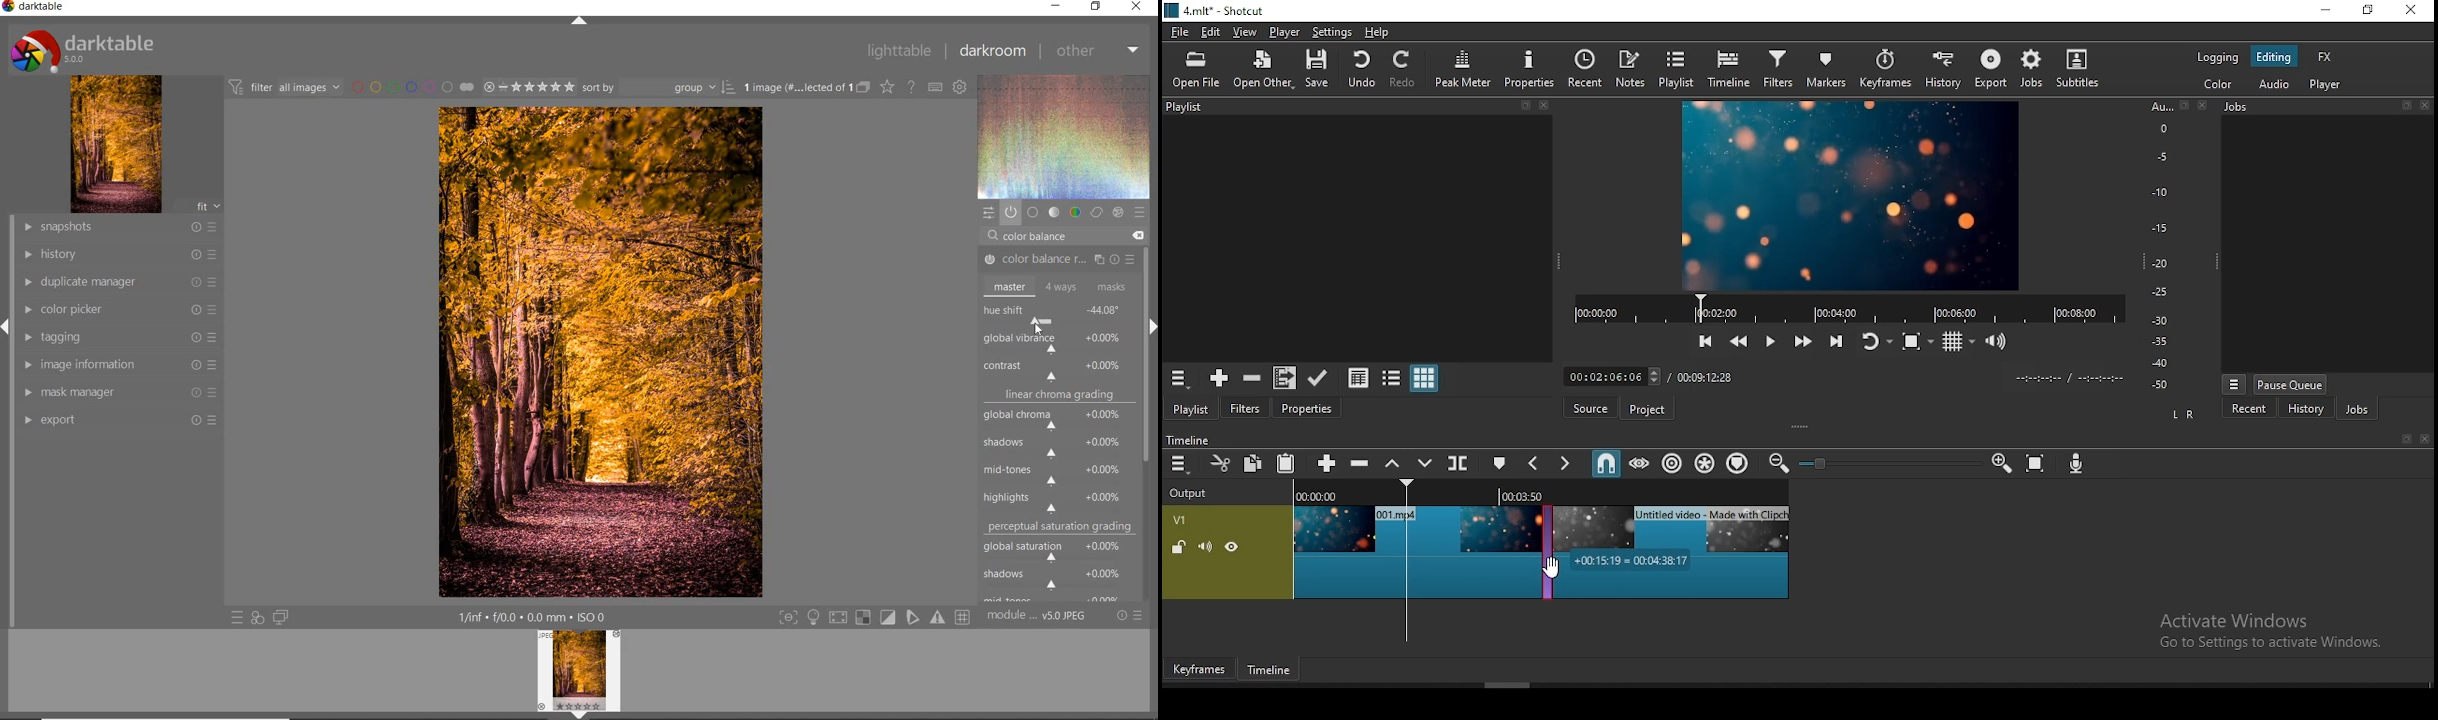 The image size is (2464, 728). Describe the element at coordinates (577, 21) in the screenshot. I see `expand/collapse` at that location.